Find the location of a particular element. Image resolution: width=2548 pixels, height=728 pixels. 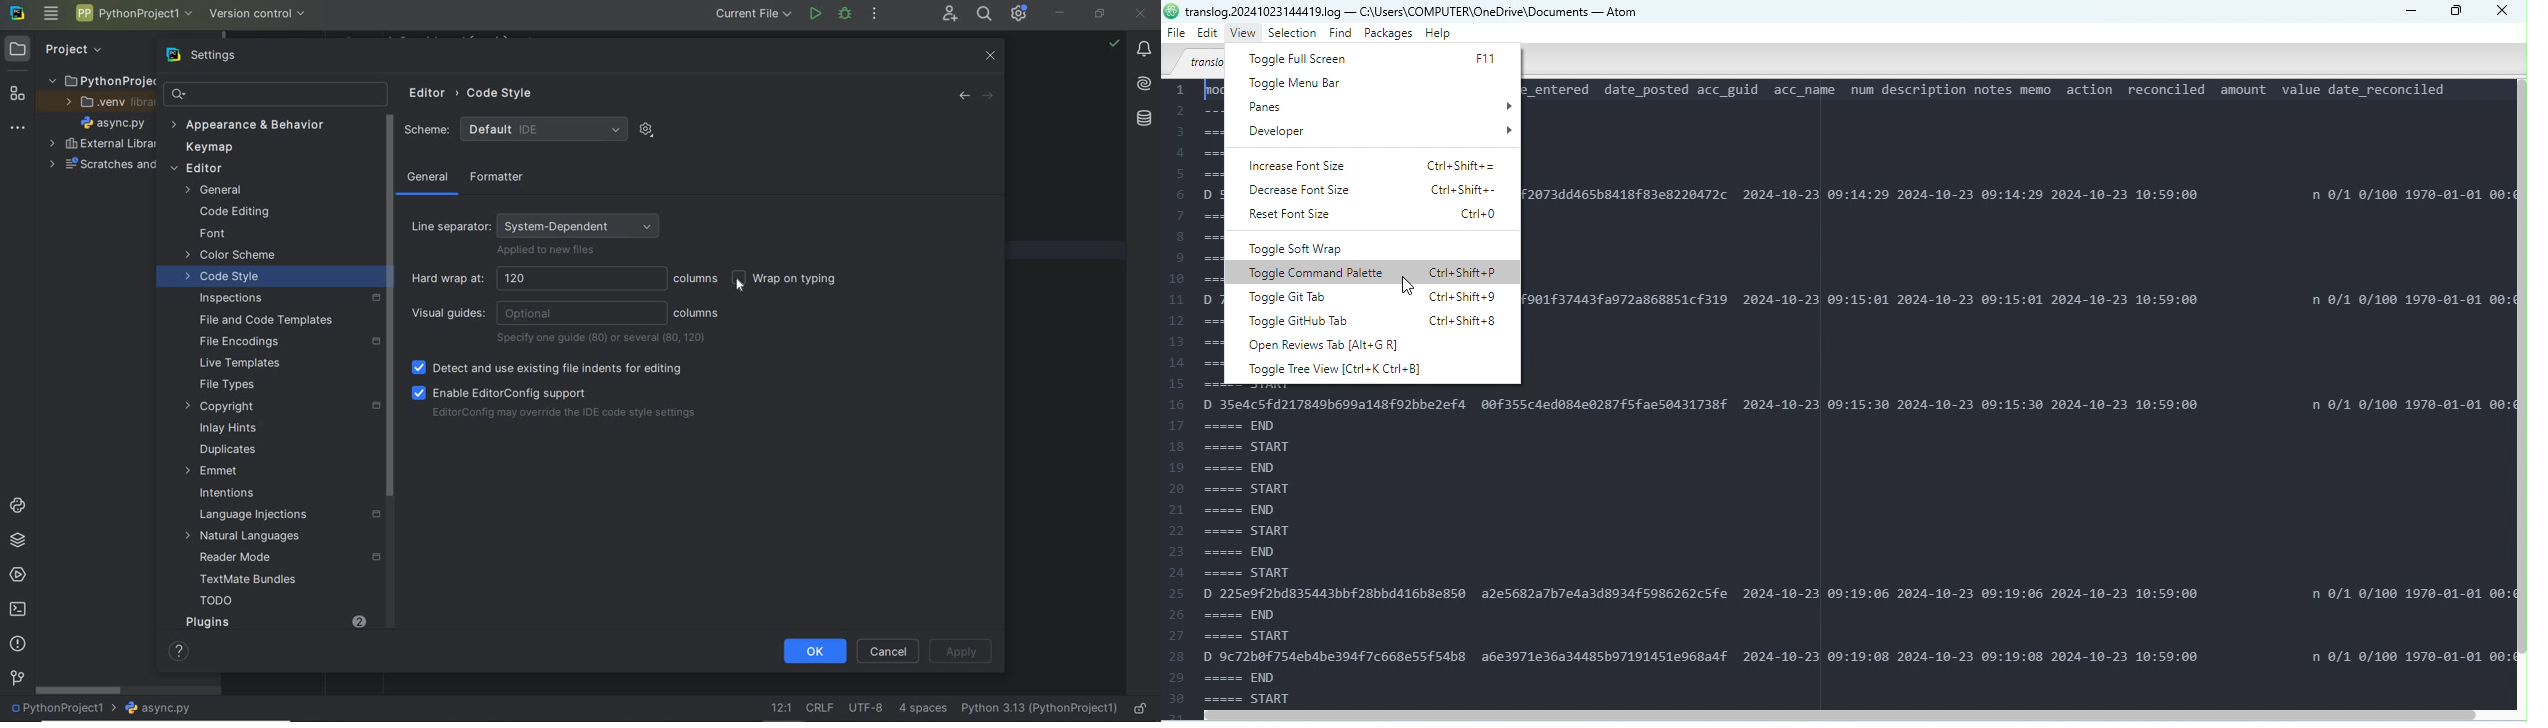

run is located at coordinates (815, 13).